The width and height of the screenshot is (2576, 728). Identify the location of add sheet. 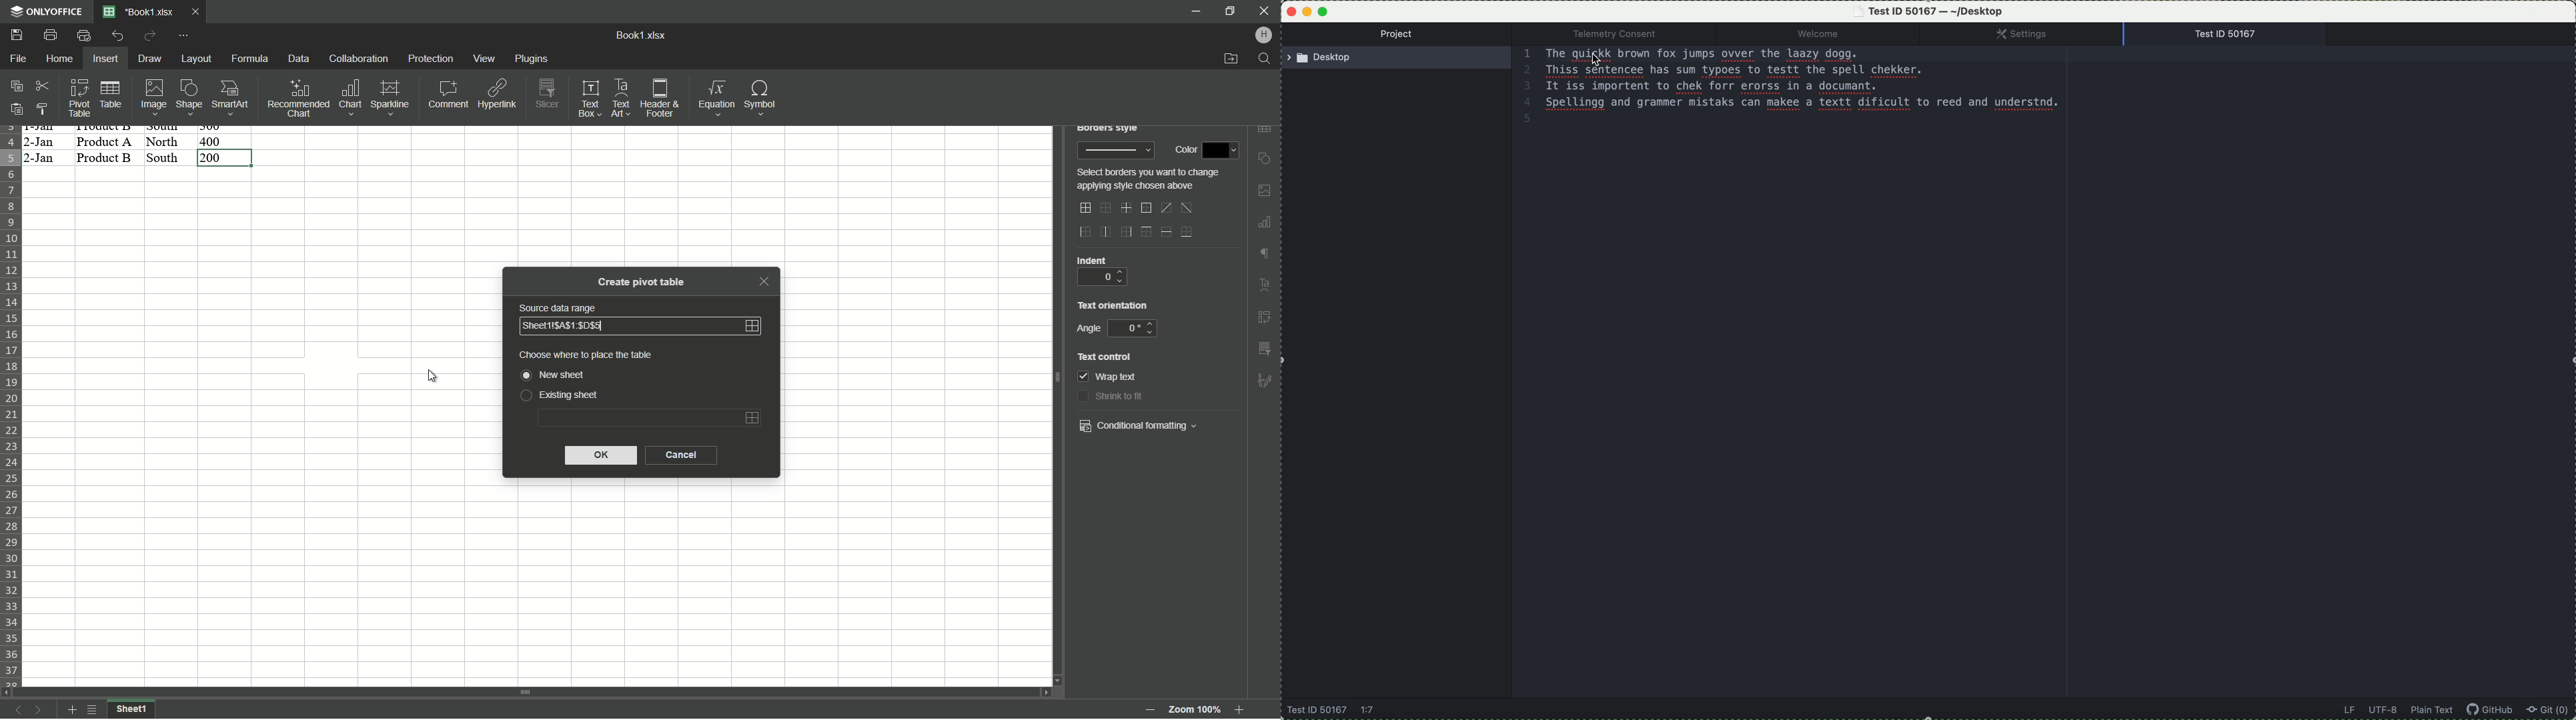
(71, 710).